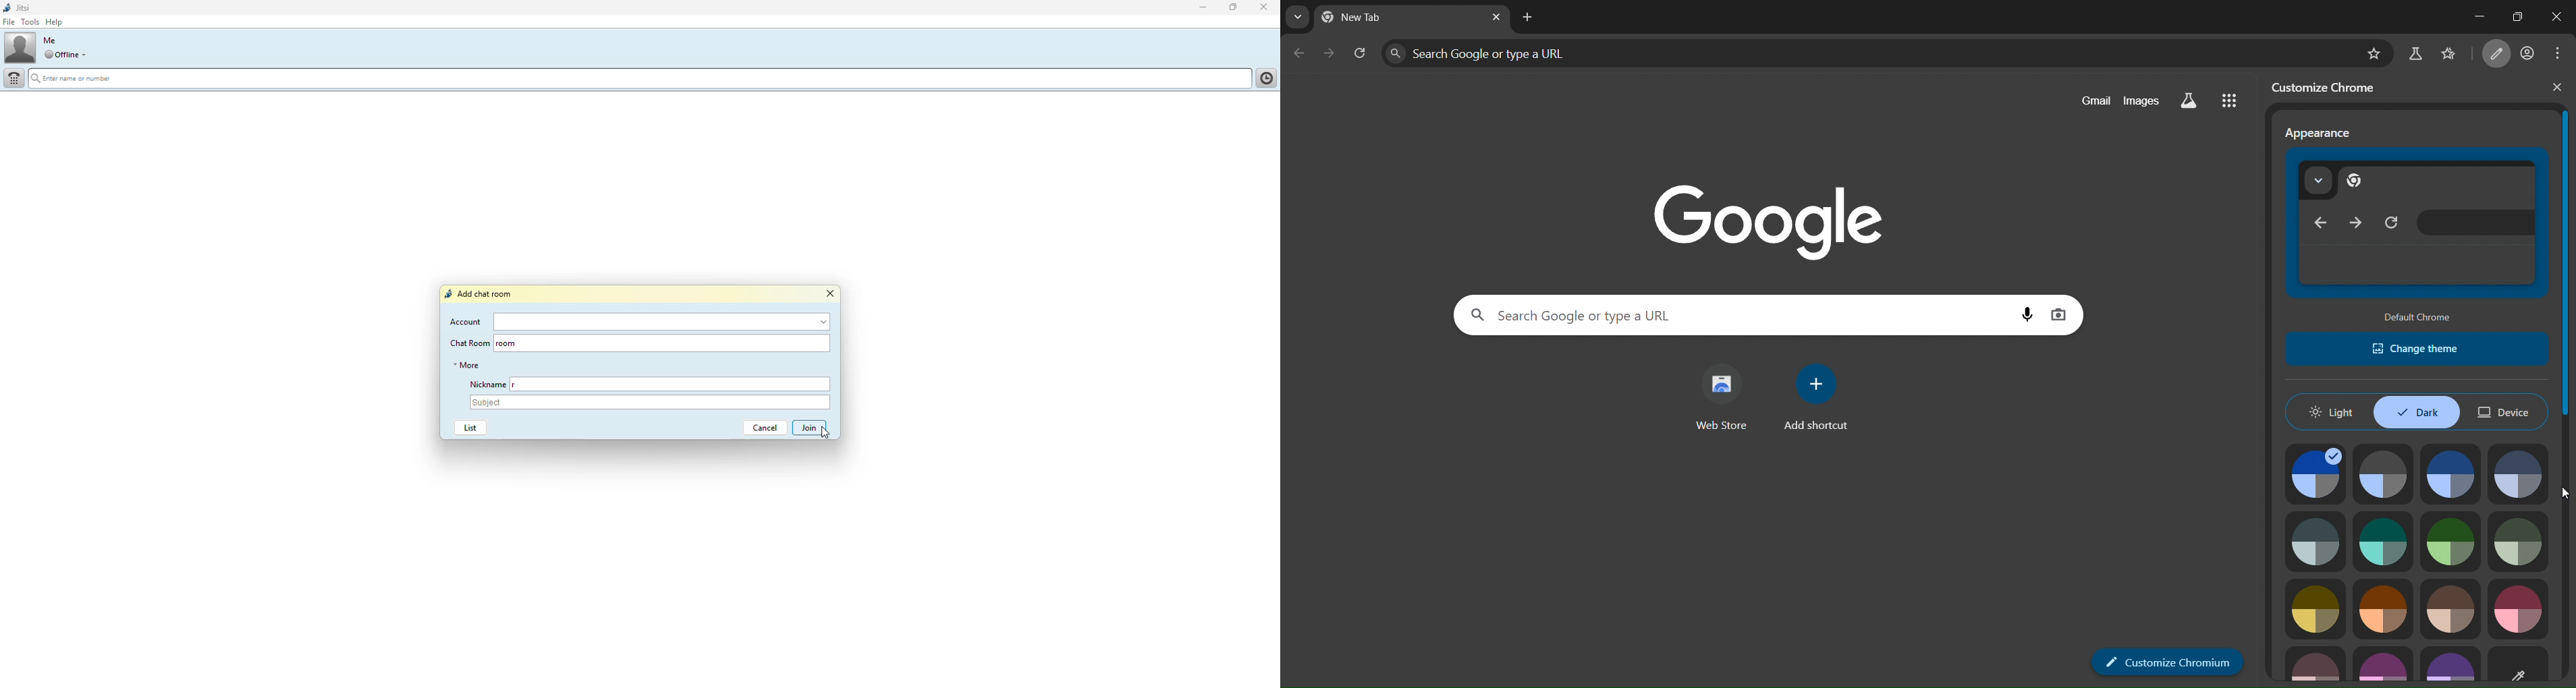  Describe the element at coordinates (2465, 16) in the screenshot. I see `minimize` at that location.